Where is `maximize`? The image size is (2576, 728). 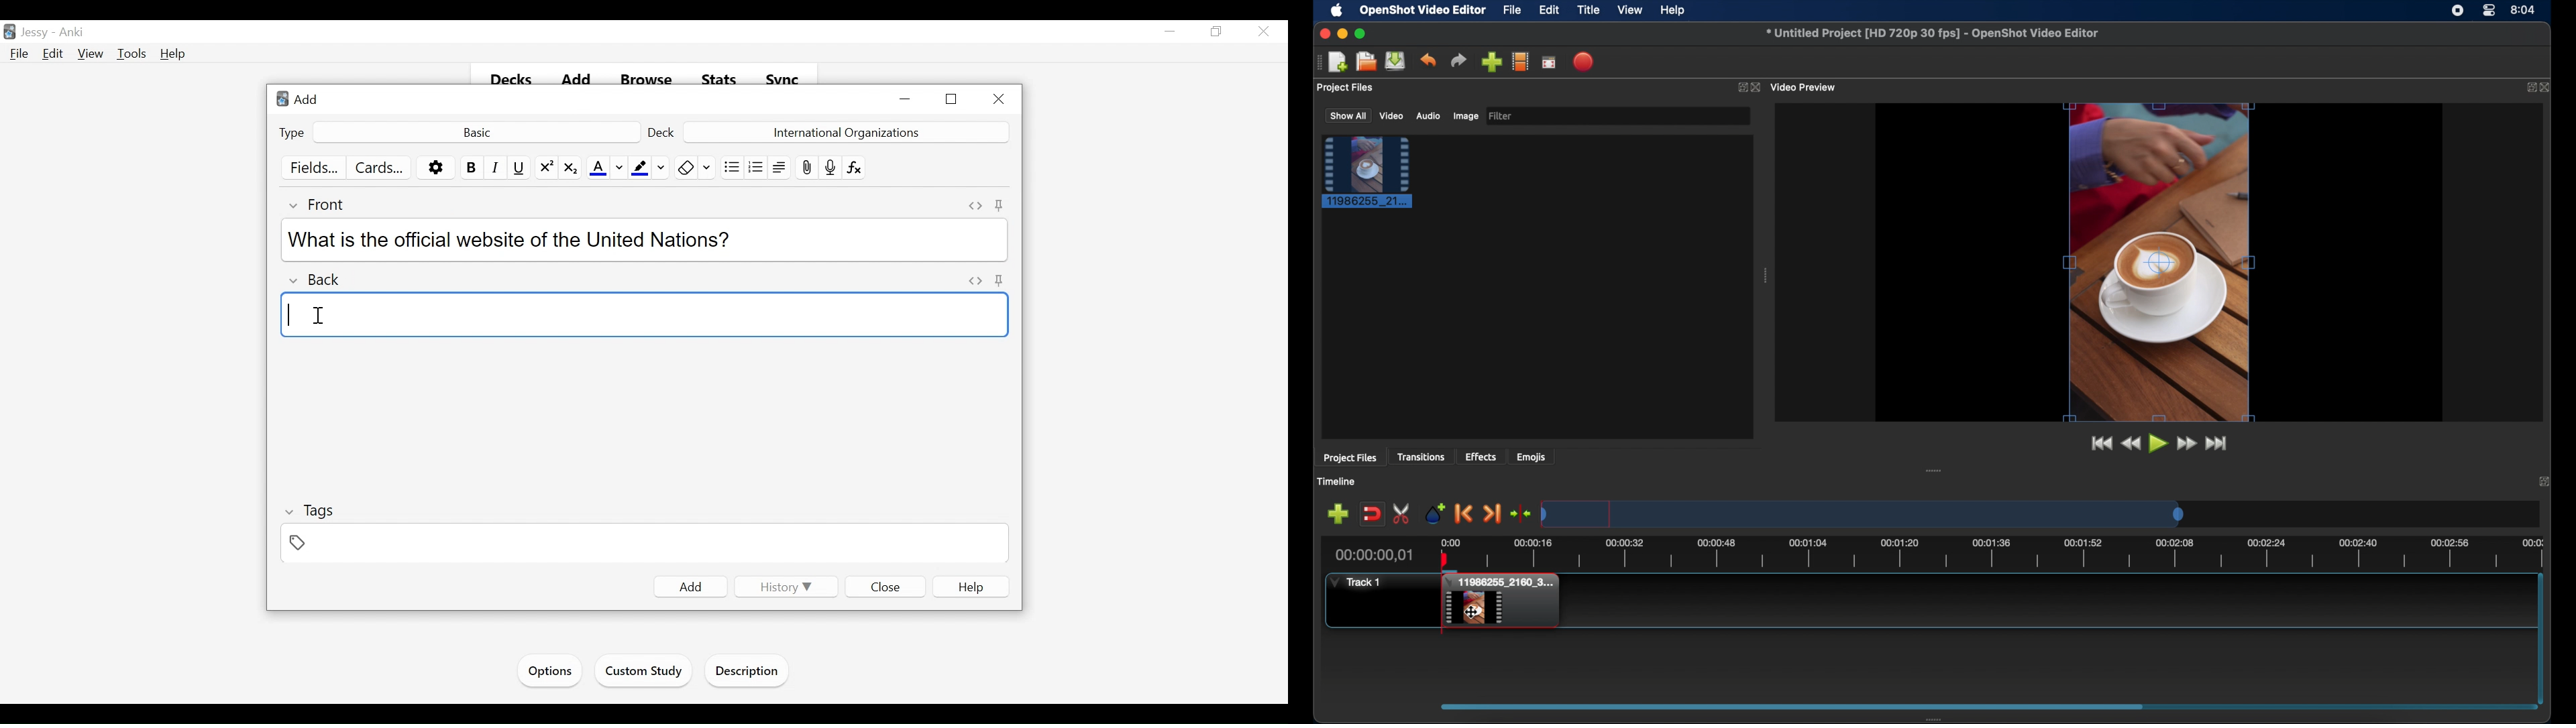 maximize is located at coordinates (1362, 34).